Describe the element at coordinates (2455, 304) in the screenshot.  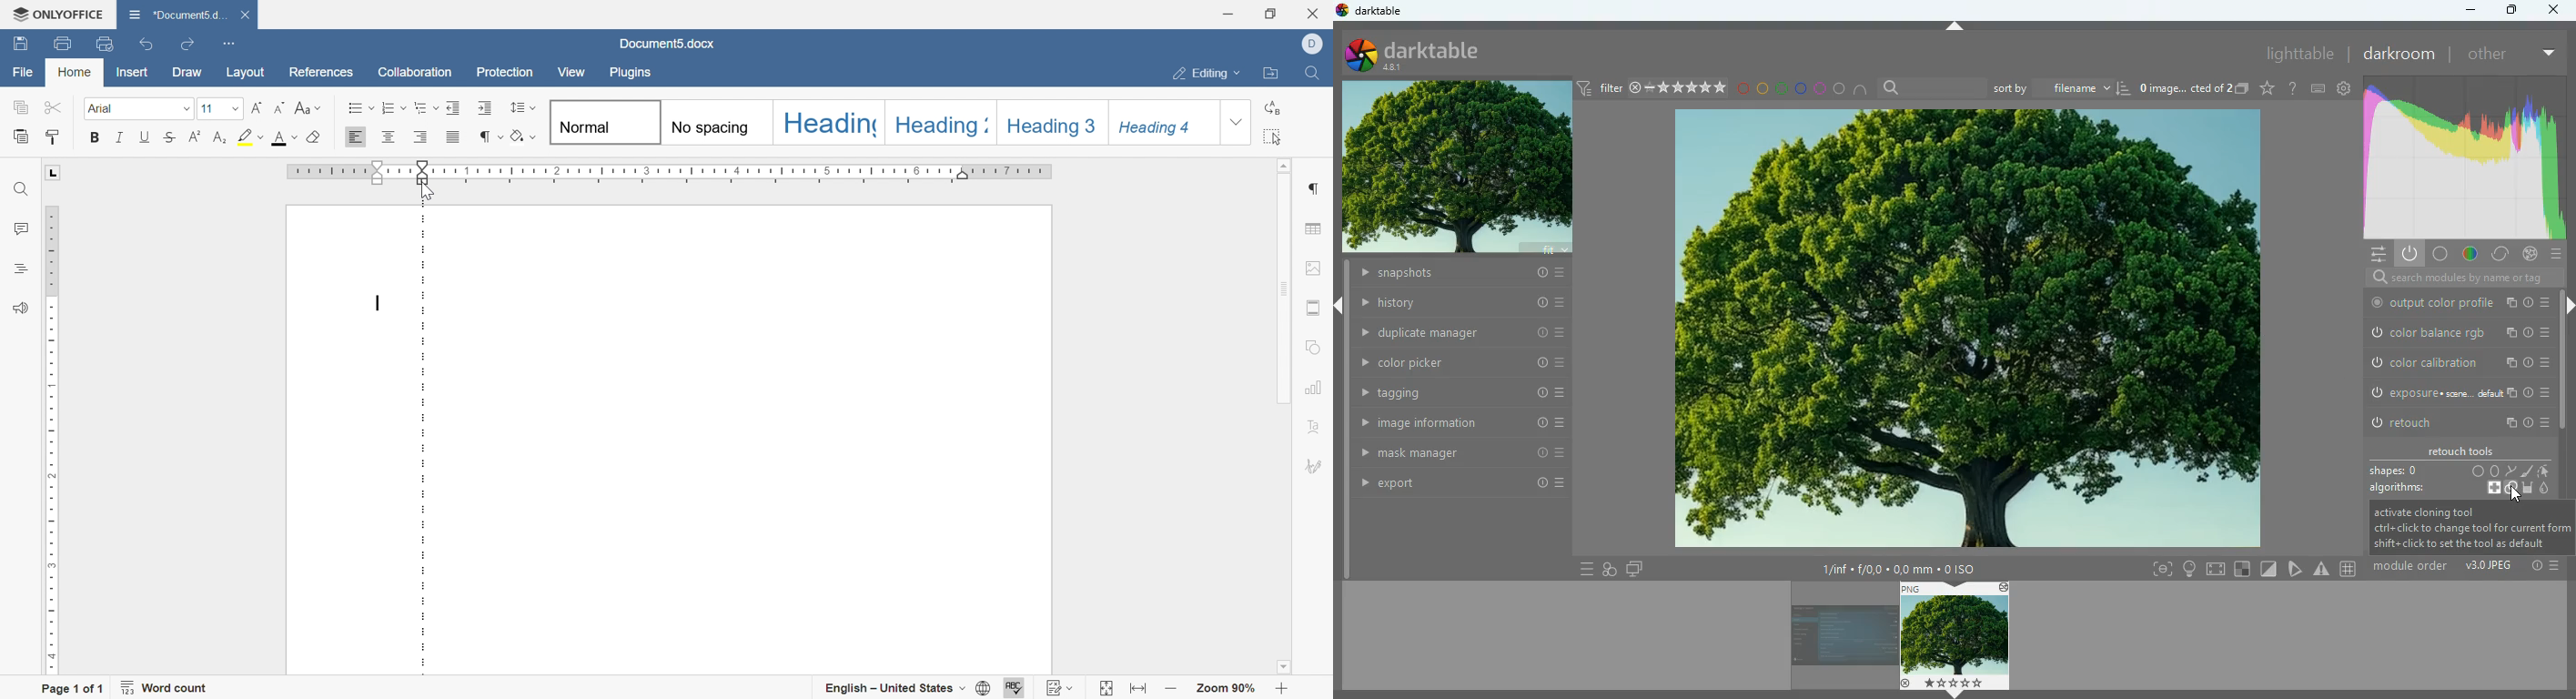
I see `output color` at that location.